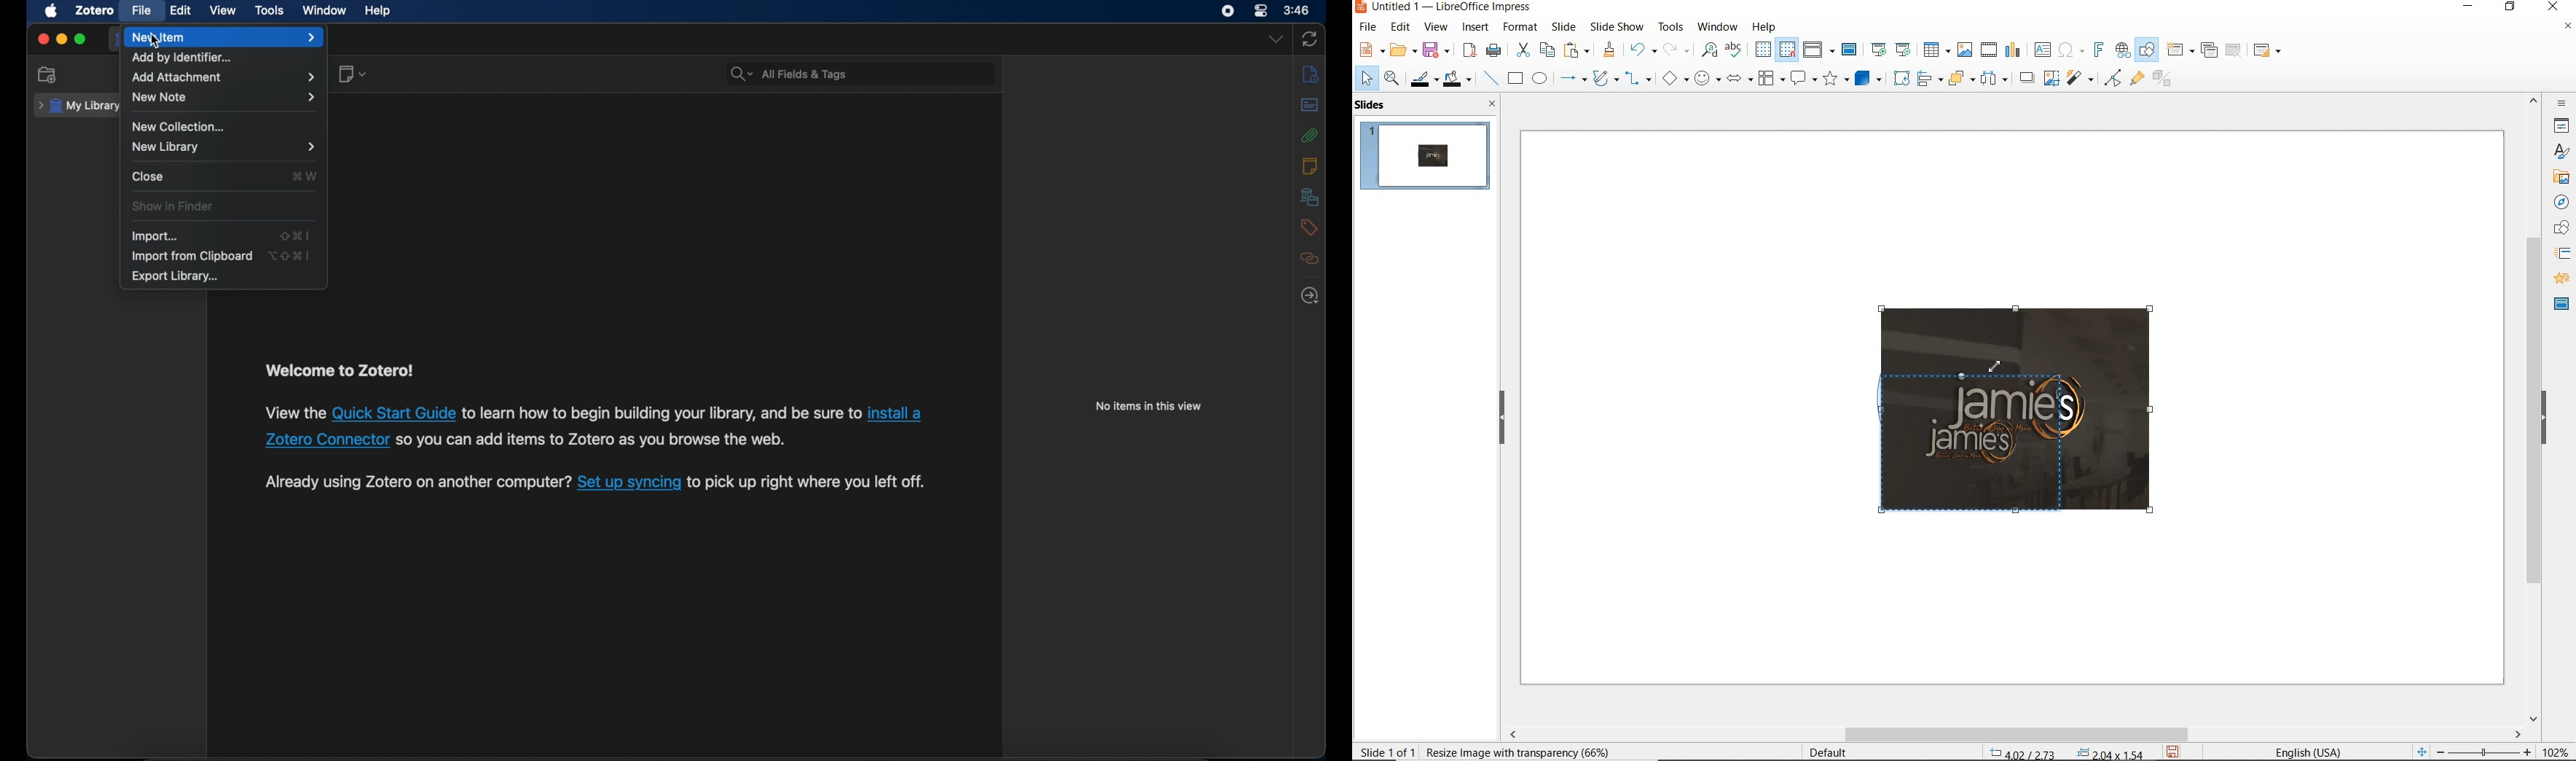 This screenshot has width=2576, height=784. I want to click on new collection, so click(48, 75).